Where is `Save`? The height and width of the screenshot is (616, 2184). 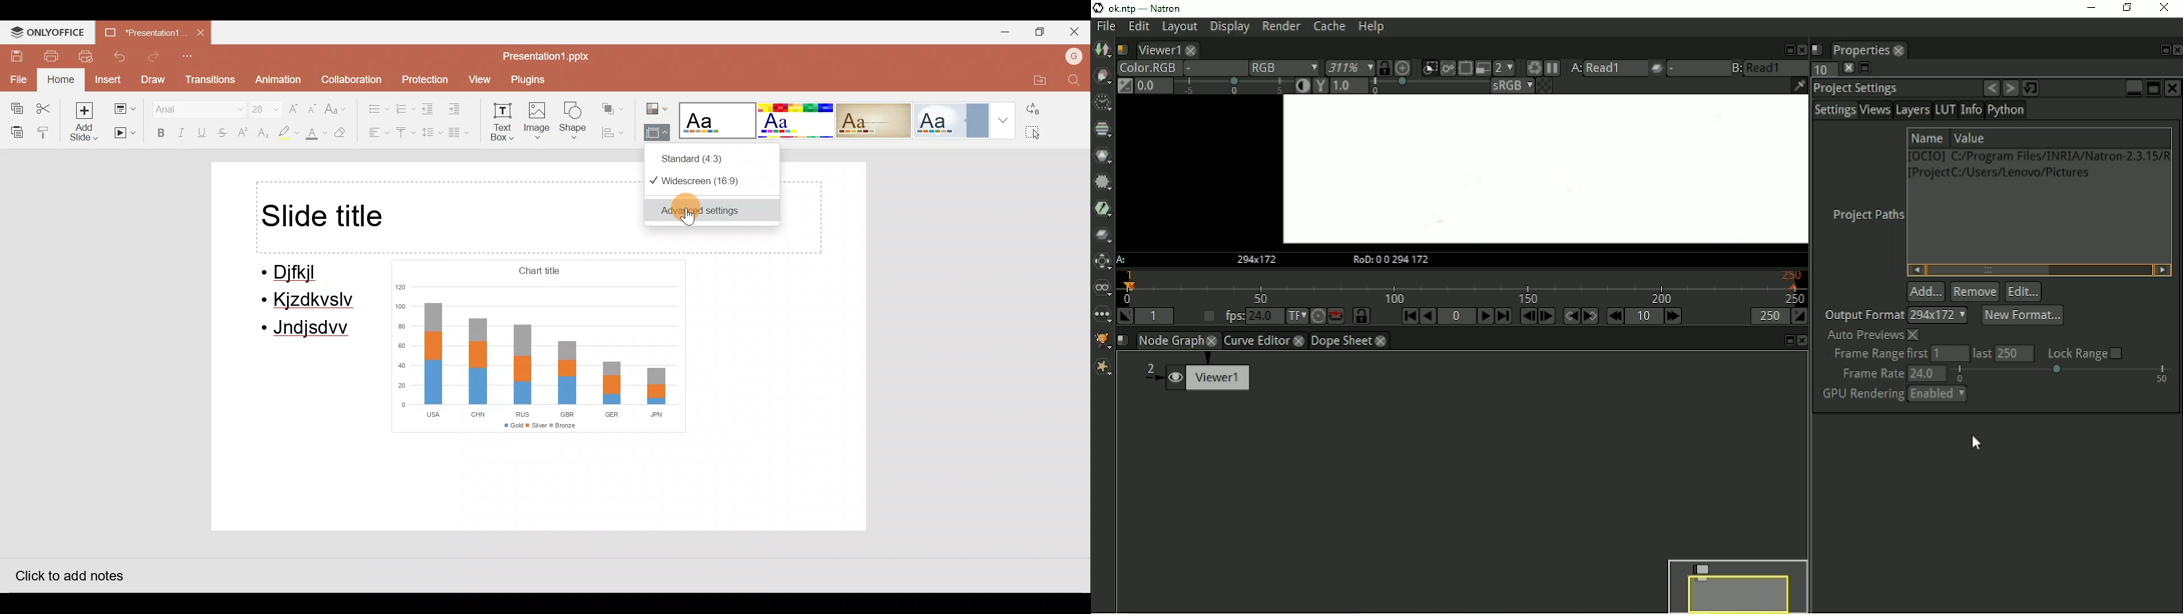
Save is located at coordinates (14, 55).